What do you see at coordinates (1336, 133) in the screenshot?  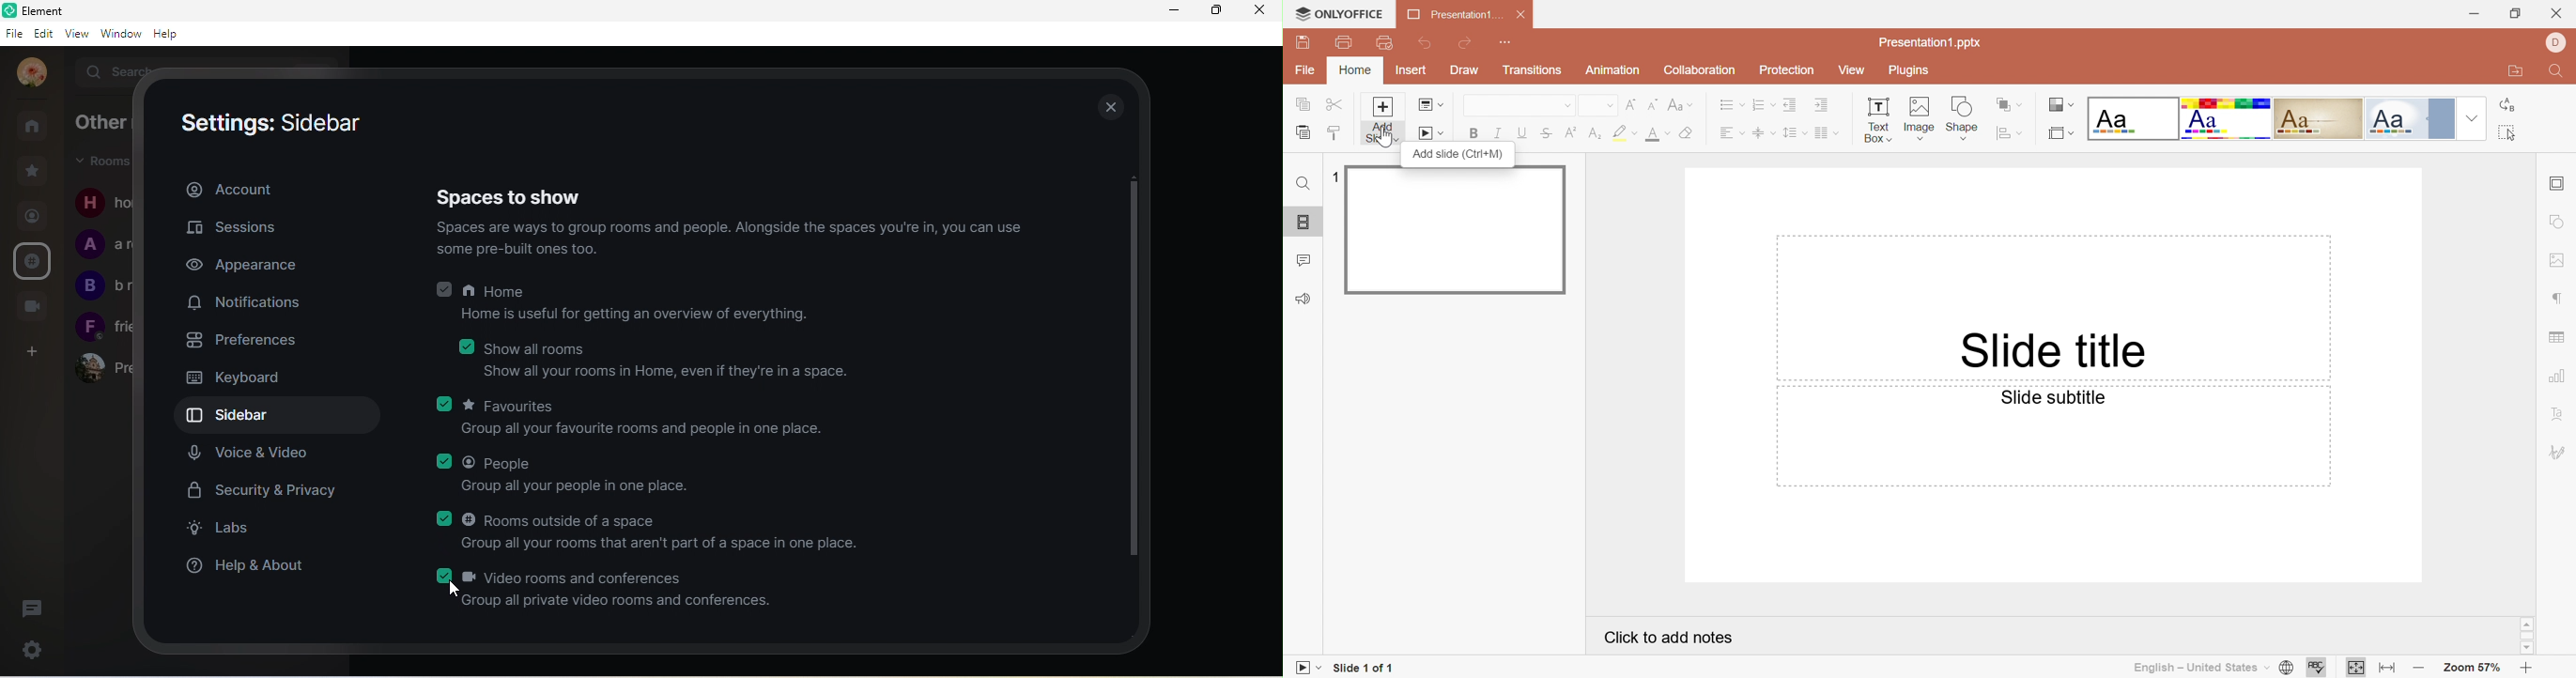 I see `Copy Style` at bounding box center [1336, 133].